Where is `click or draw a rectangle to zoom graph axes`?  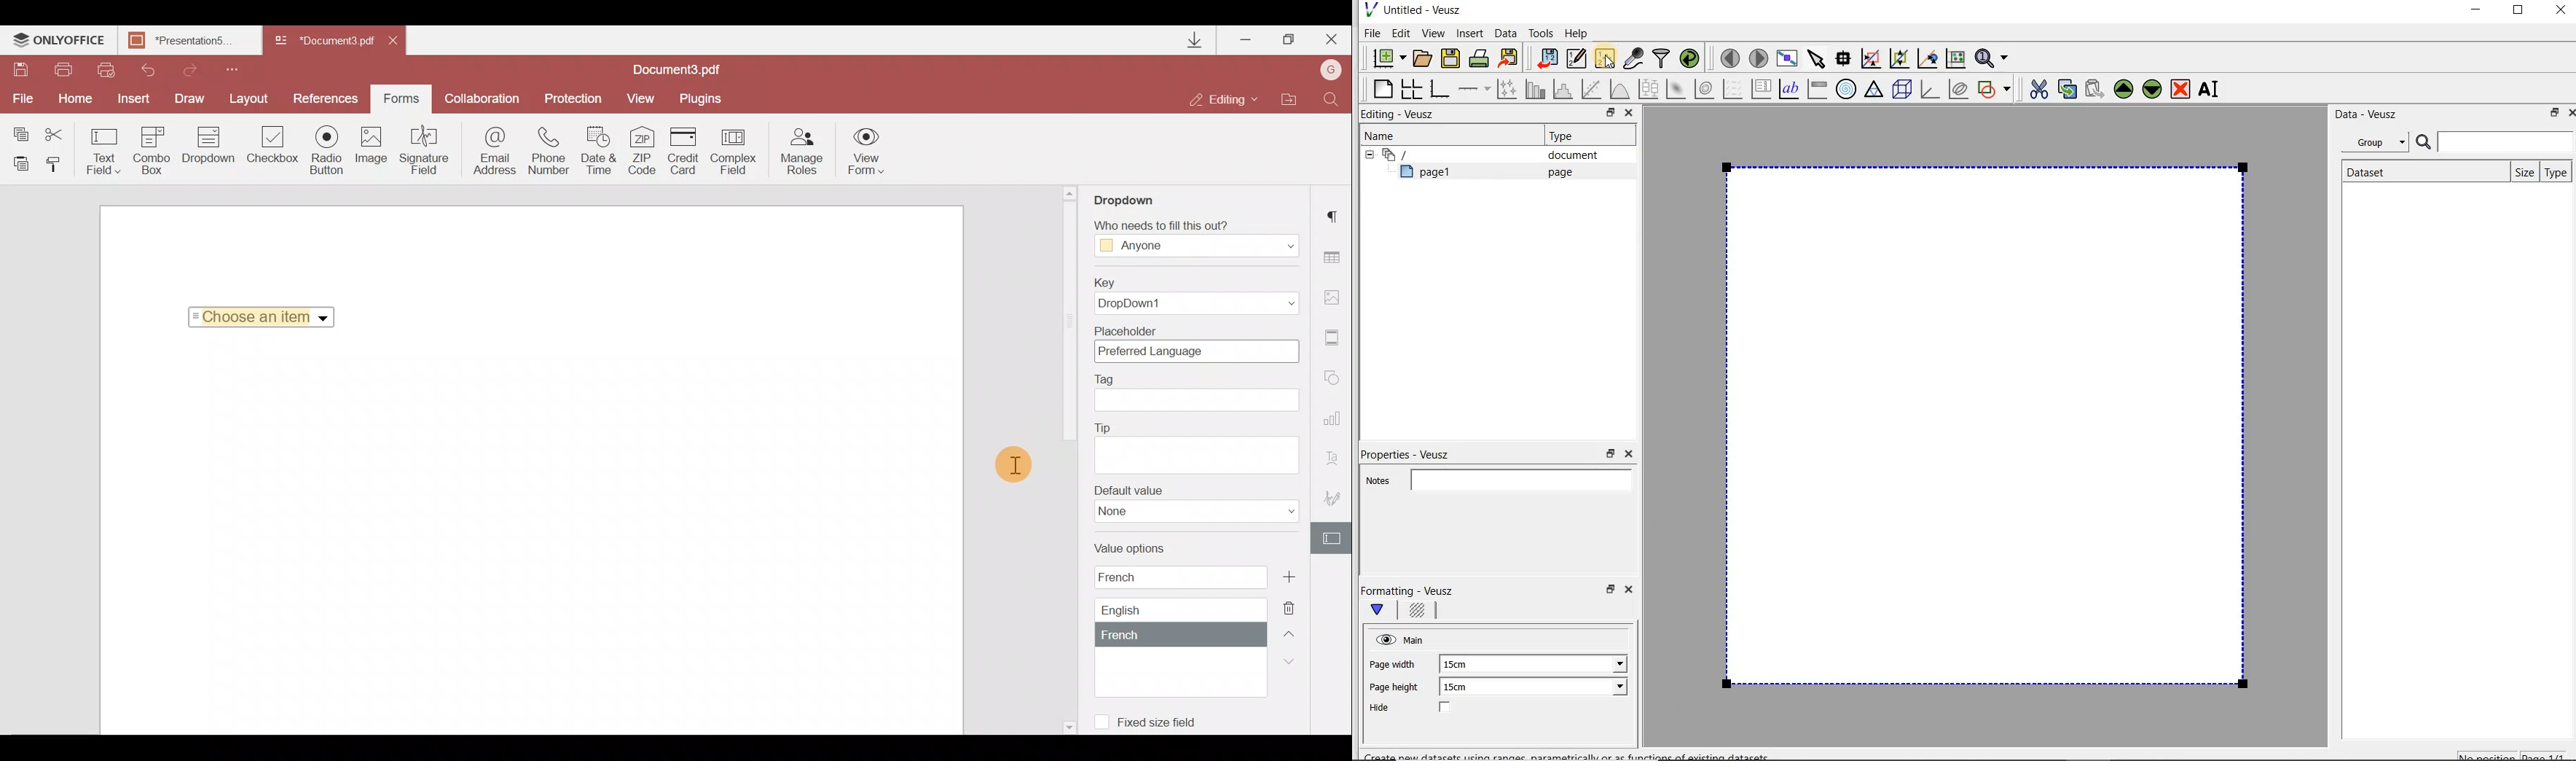
click or draw a rectangle to zoom graph axes is located at coordinates (1874, 59).